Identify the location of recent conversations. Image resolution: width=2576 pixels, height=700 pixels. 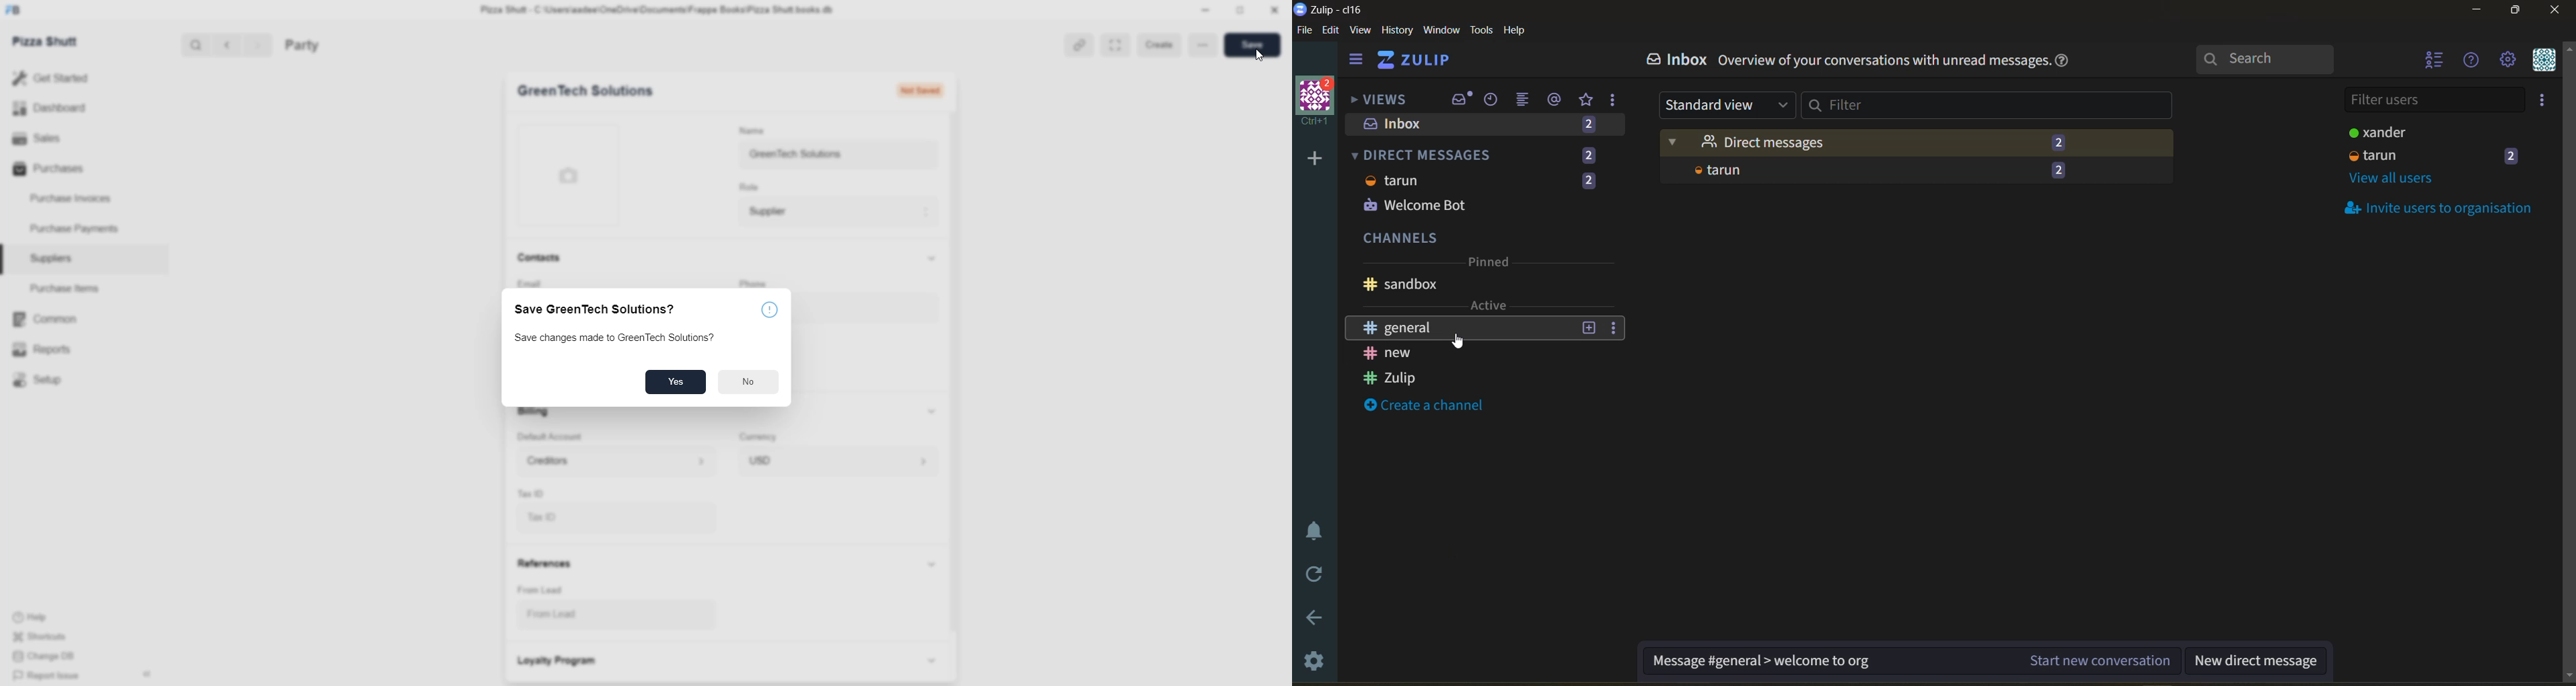
(1495, 101).